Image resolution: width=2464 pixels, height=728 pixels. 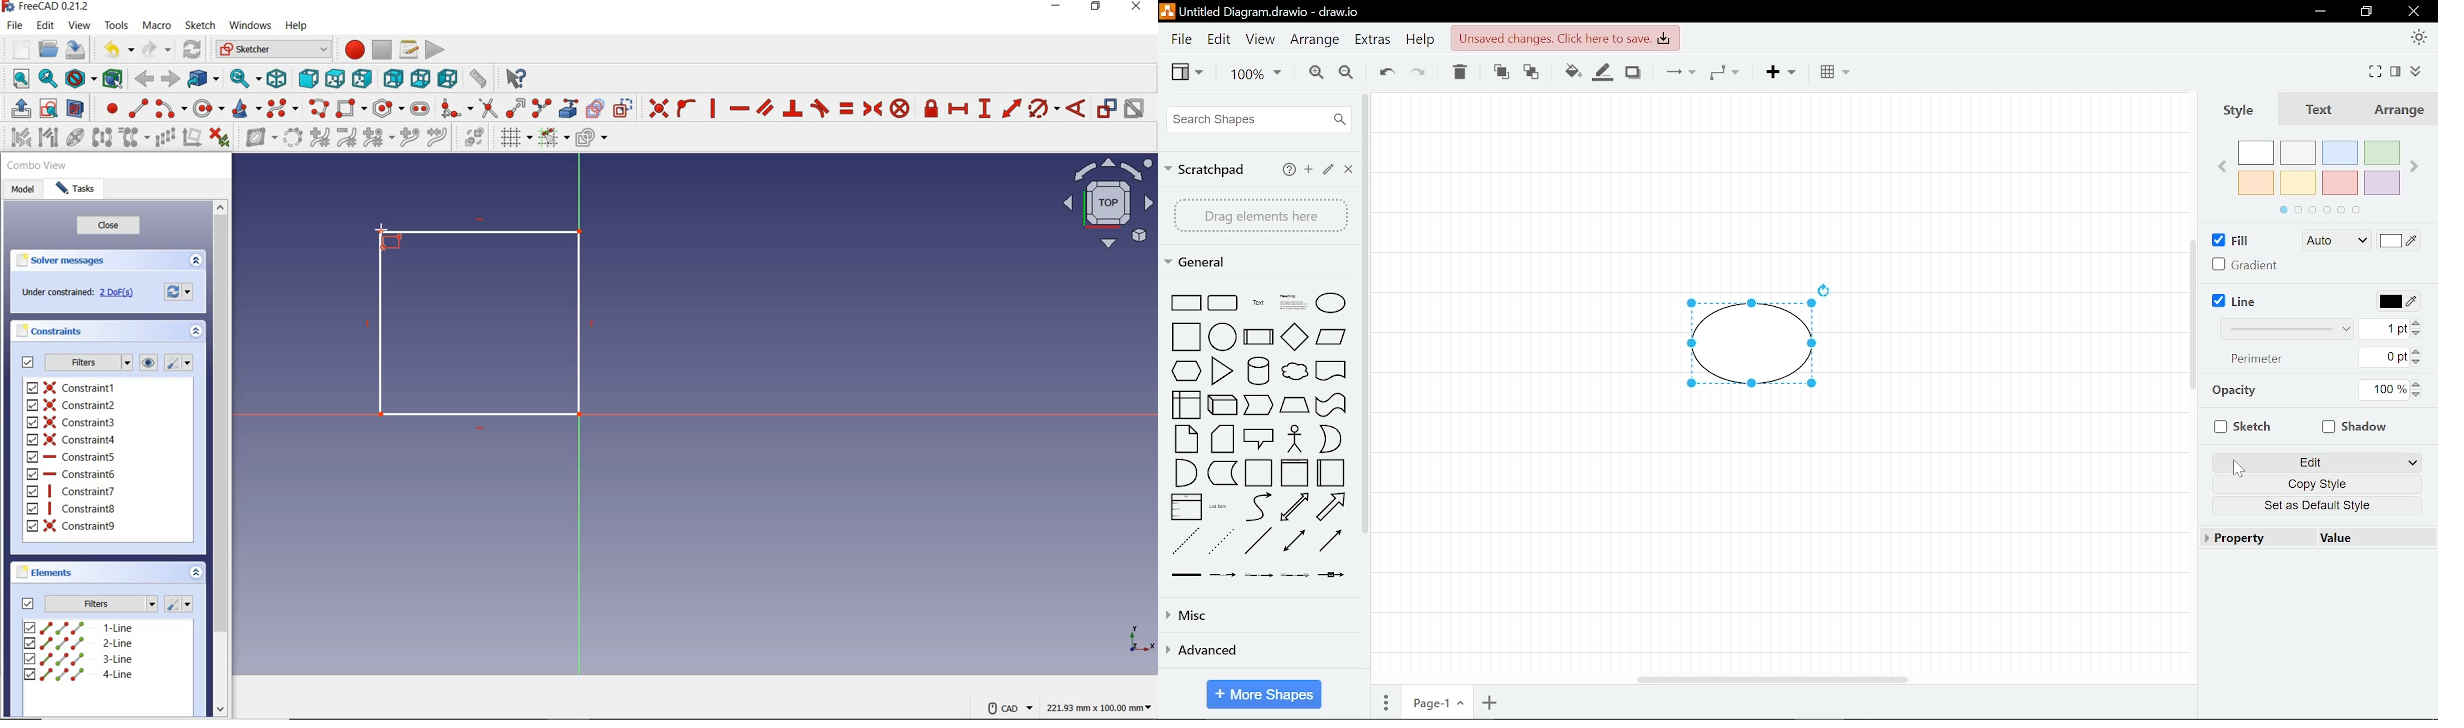 What do you see at coordinates (438, 139) in the screenshot?
I see `join curves` at bounding box center [438, 139].